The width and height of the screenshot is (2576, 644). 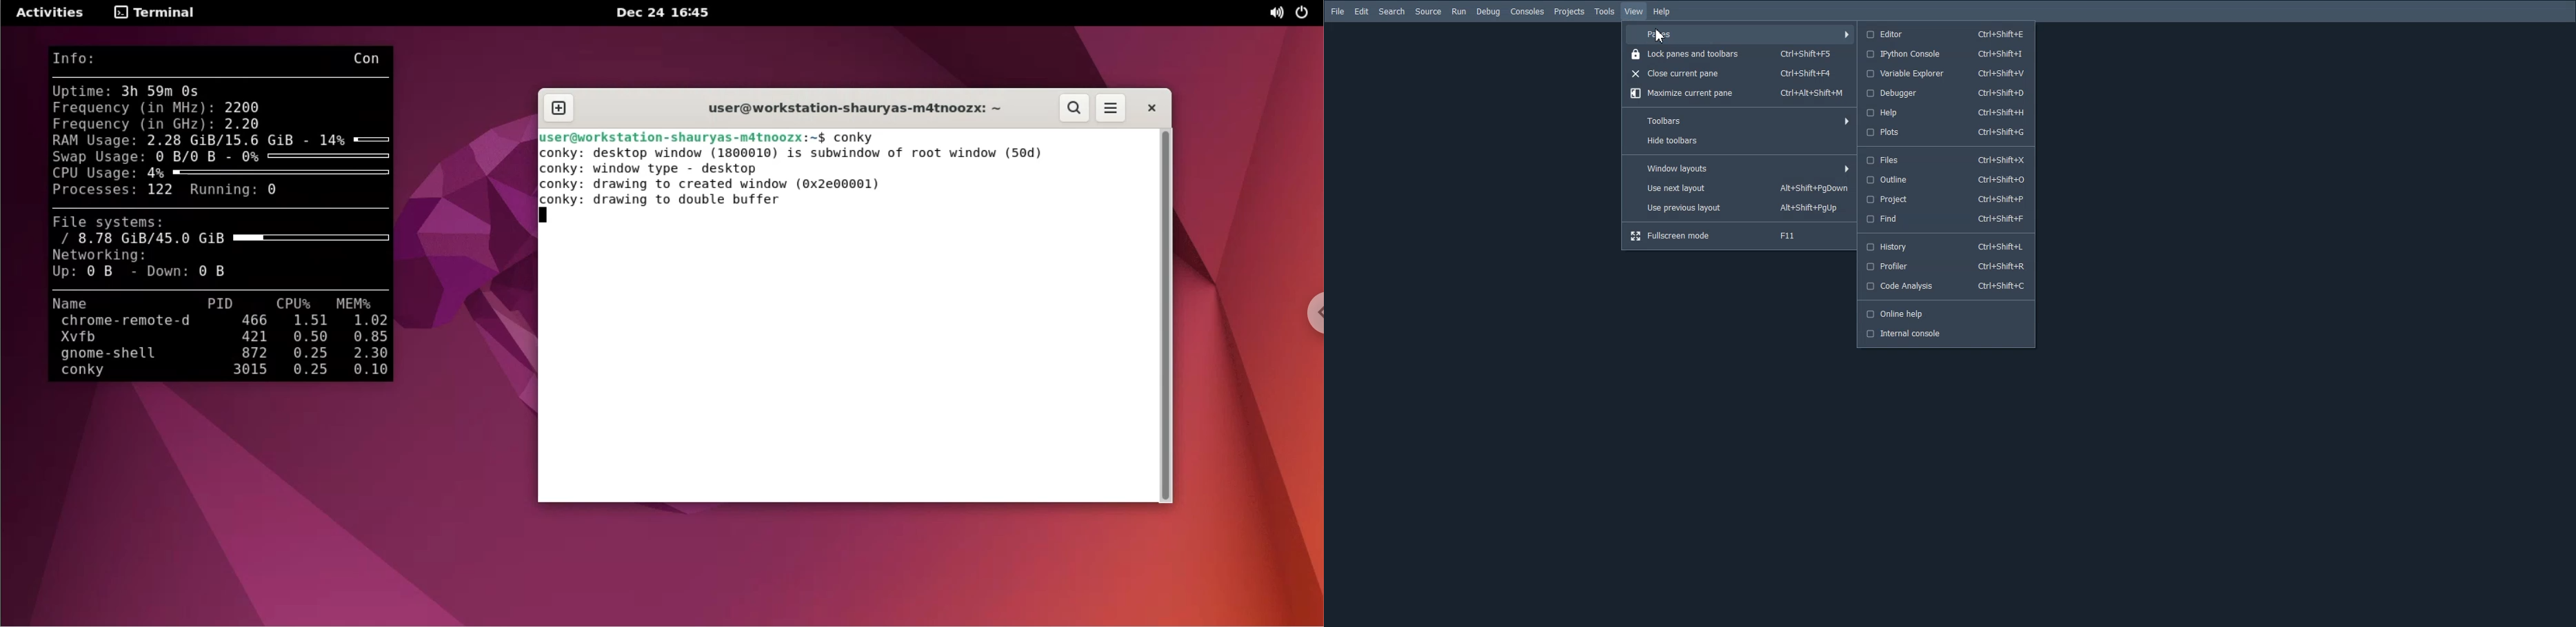 I want to click on Consoles, so click(x=1527, y=11).